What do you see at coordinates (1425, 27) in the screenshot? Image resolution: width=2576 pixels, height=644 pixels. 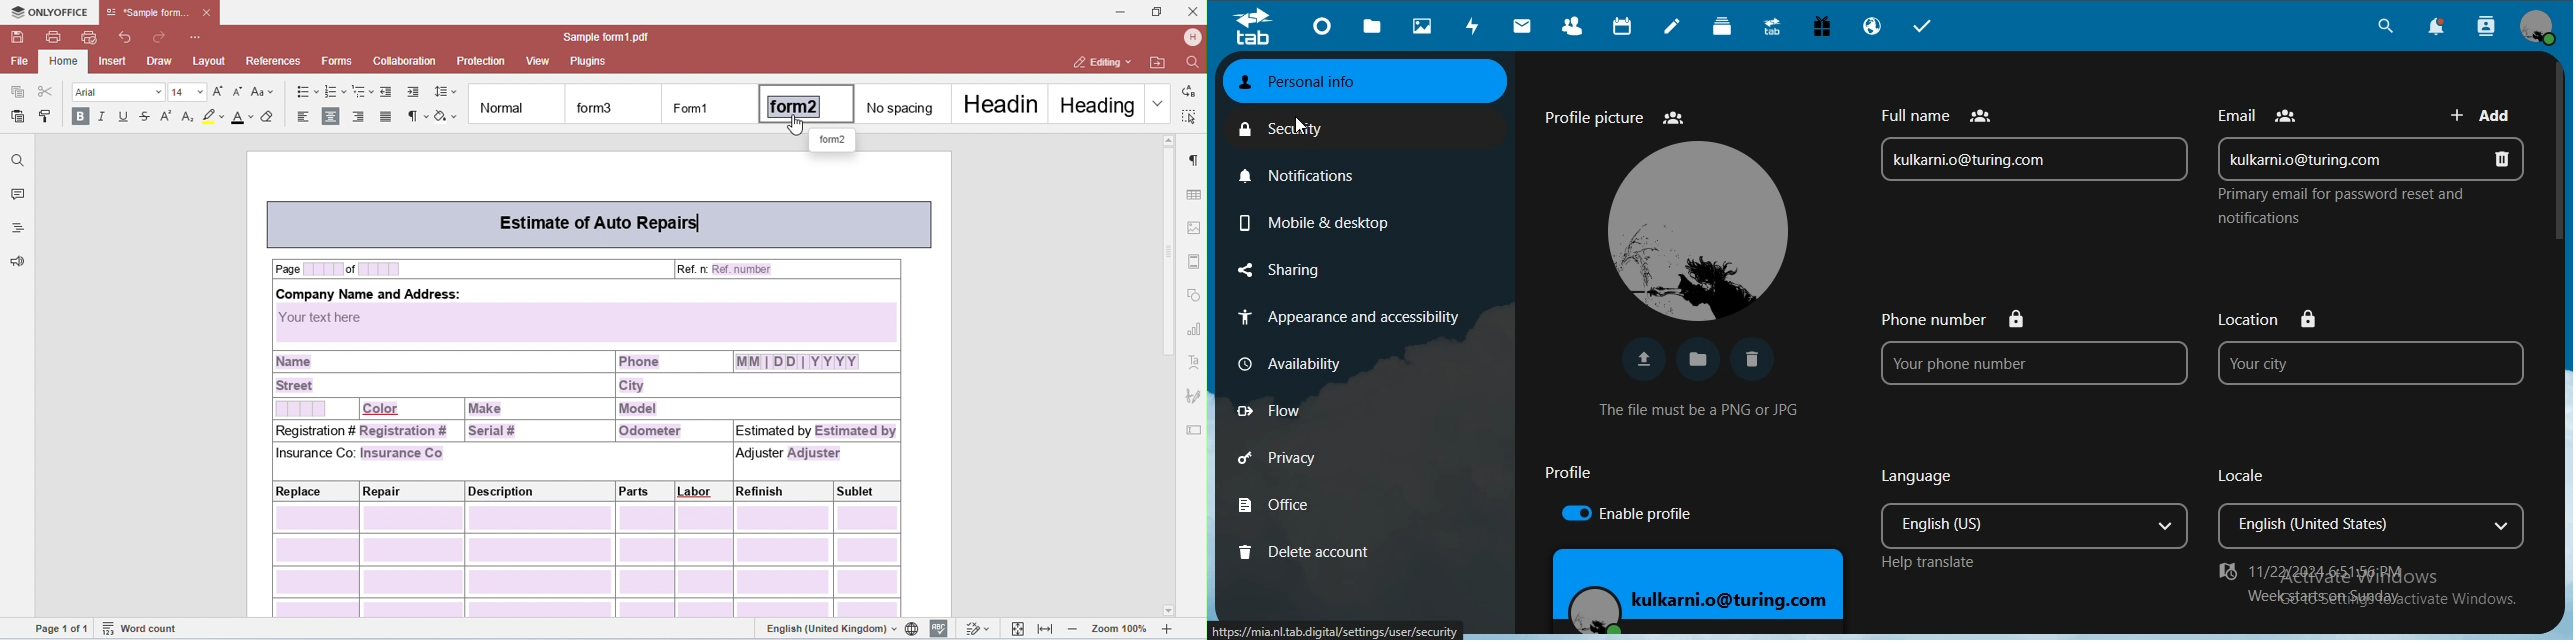 I see `photos` at bounding box center [1425, 27].